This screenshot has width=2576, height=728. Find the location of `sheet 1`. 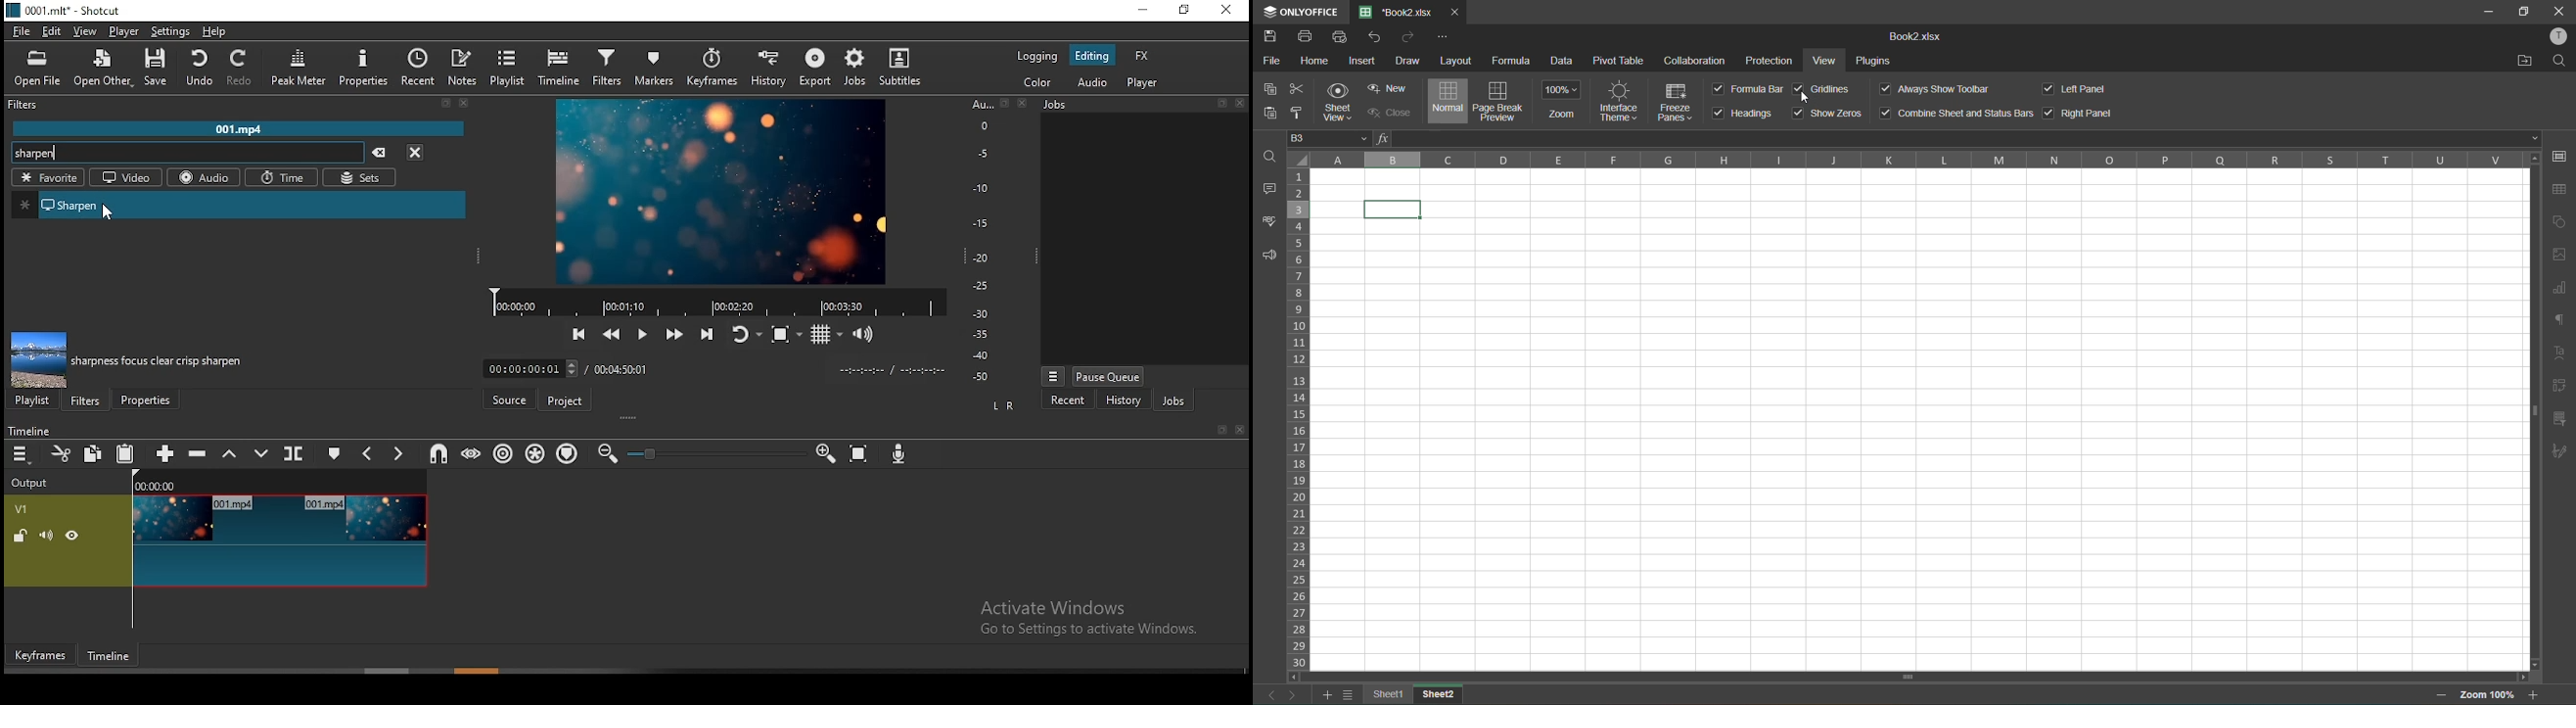

sheet 1 is located at coordinates (1389, 694).